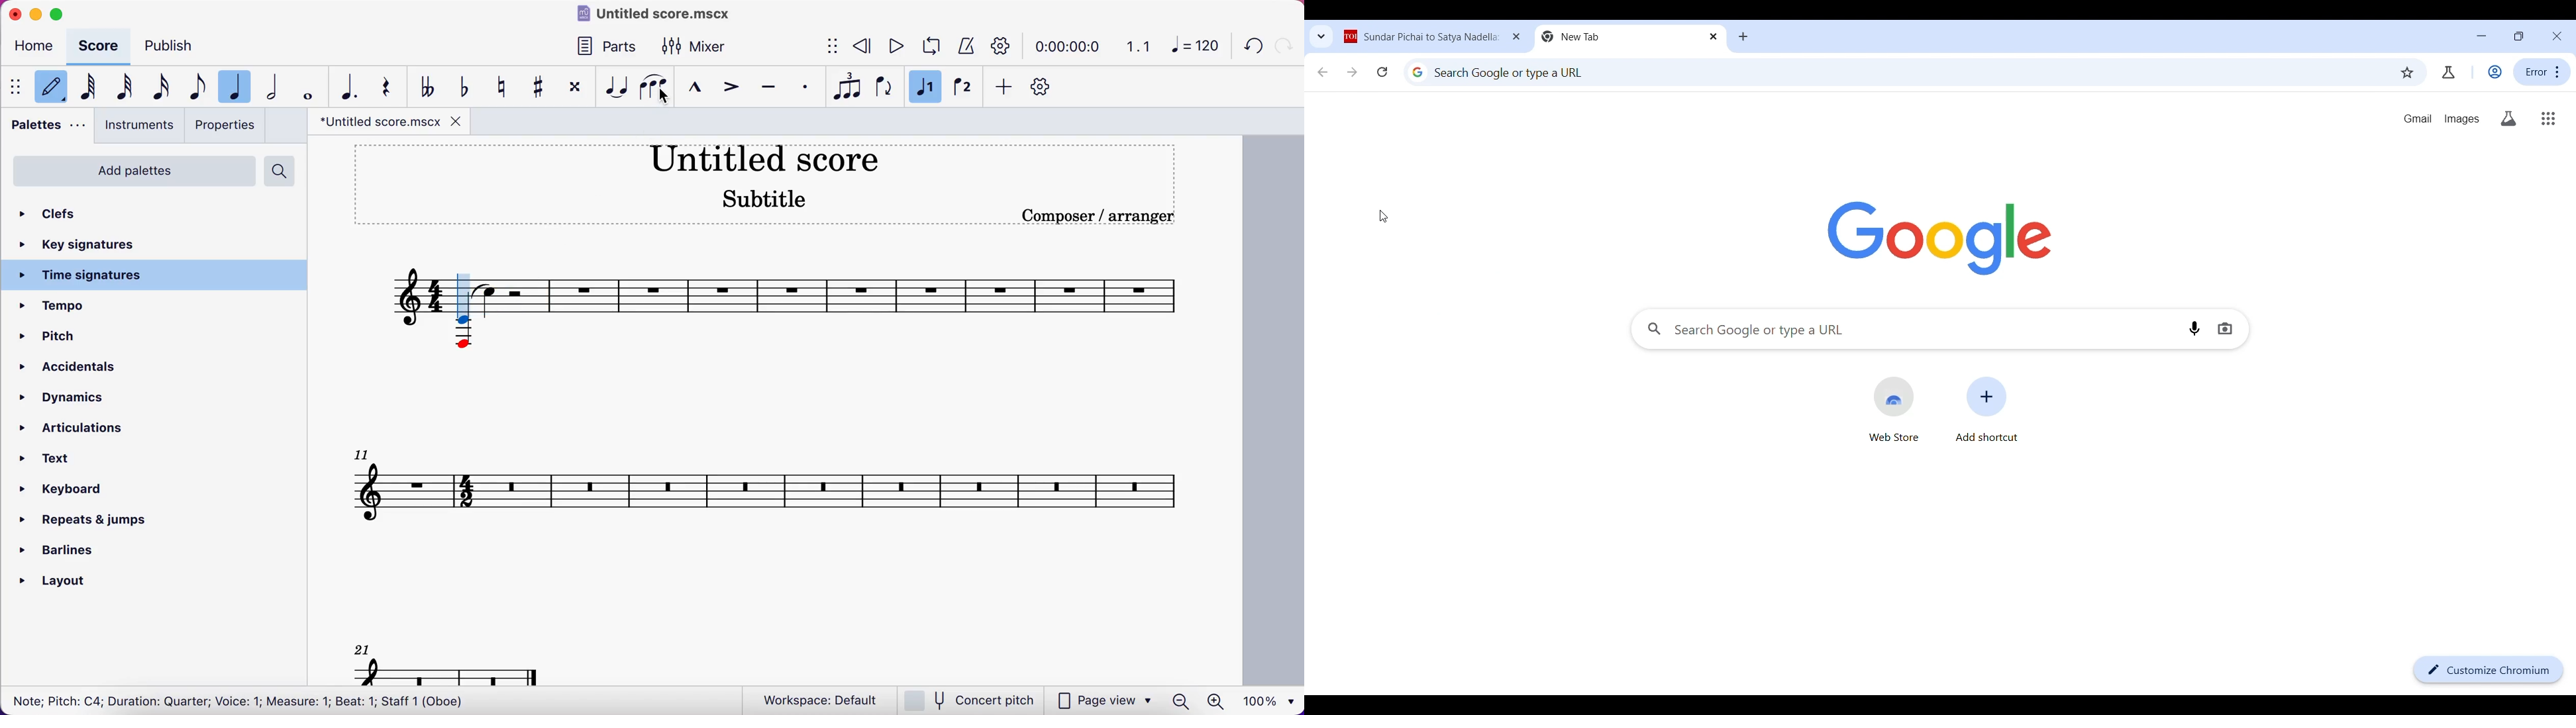 This screenshot has height=728, width=2576. What do you see at coordinates (2518, 36) in the screenshot?
I see `Show interface in a smaller tab` at bounding box center [2518, 36].